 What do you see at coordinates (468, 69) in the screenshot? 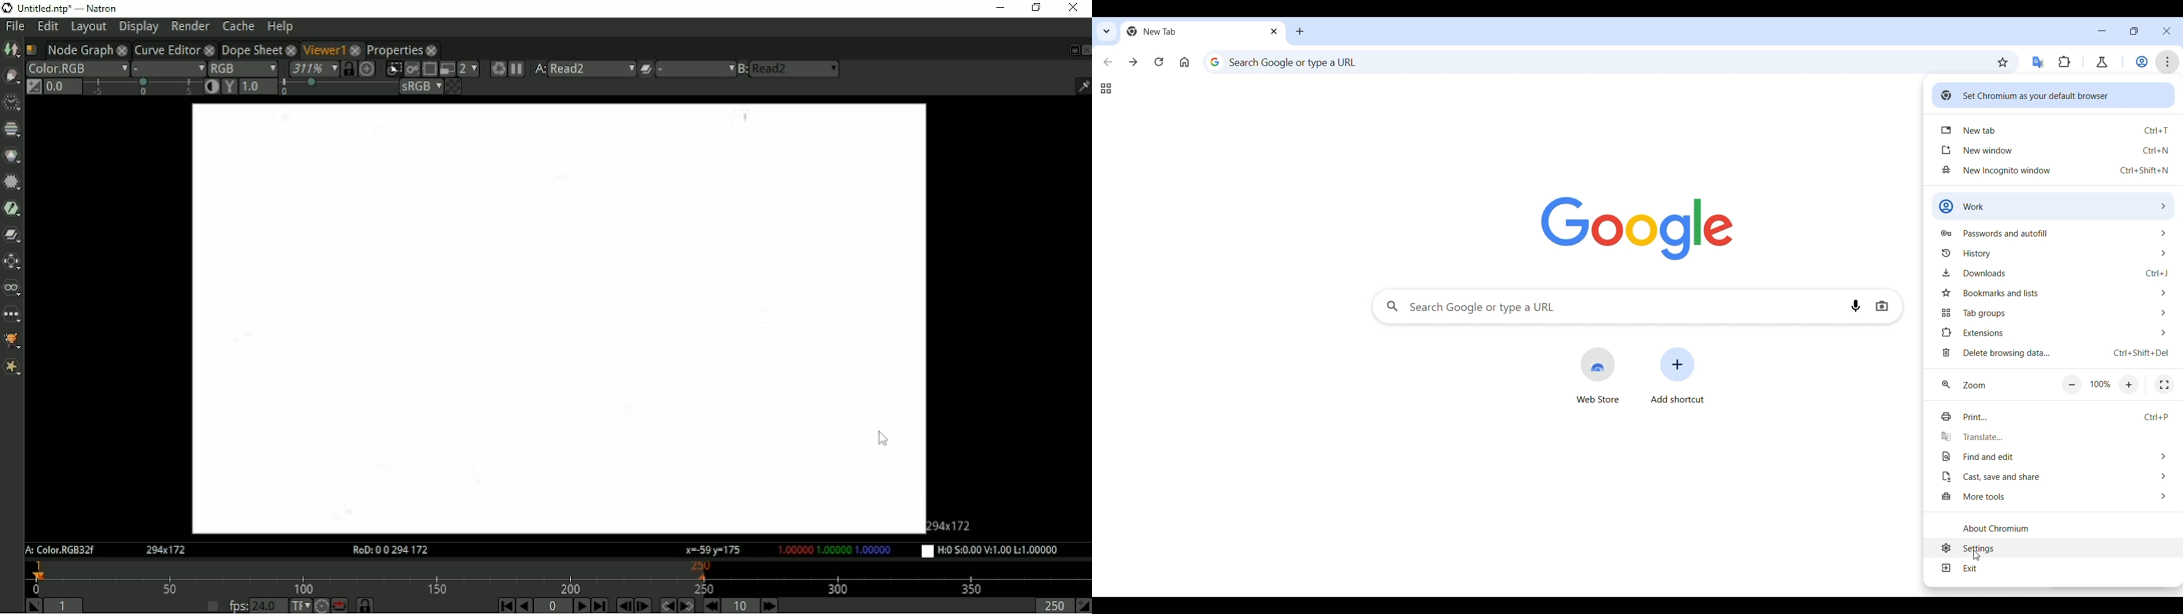
I see `Scales down rendered image` at bounding box center [468, 69].